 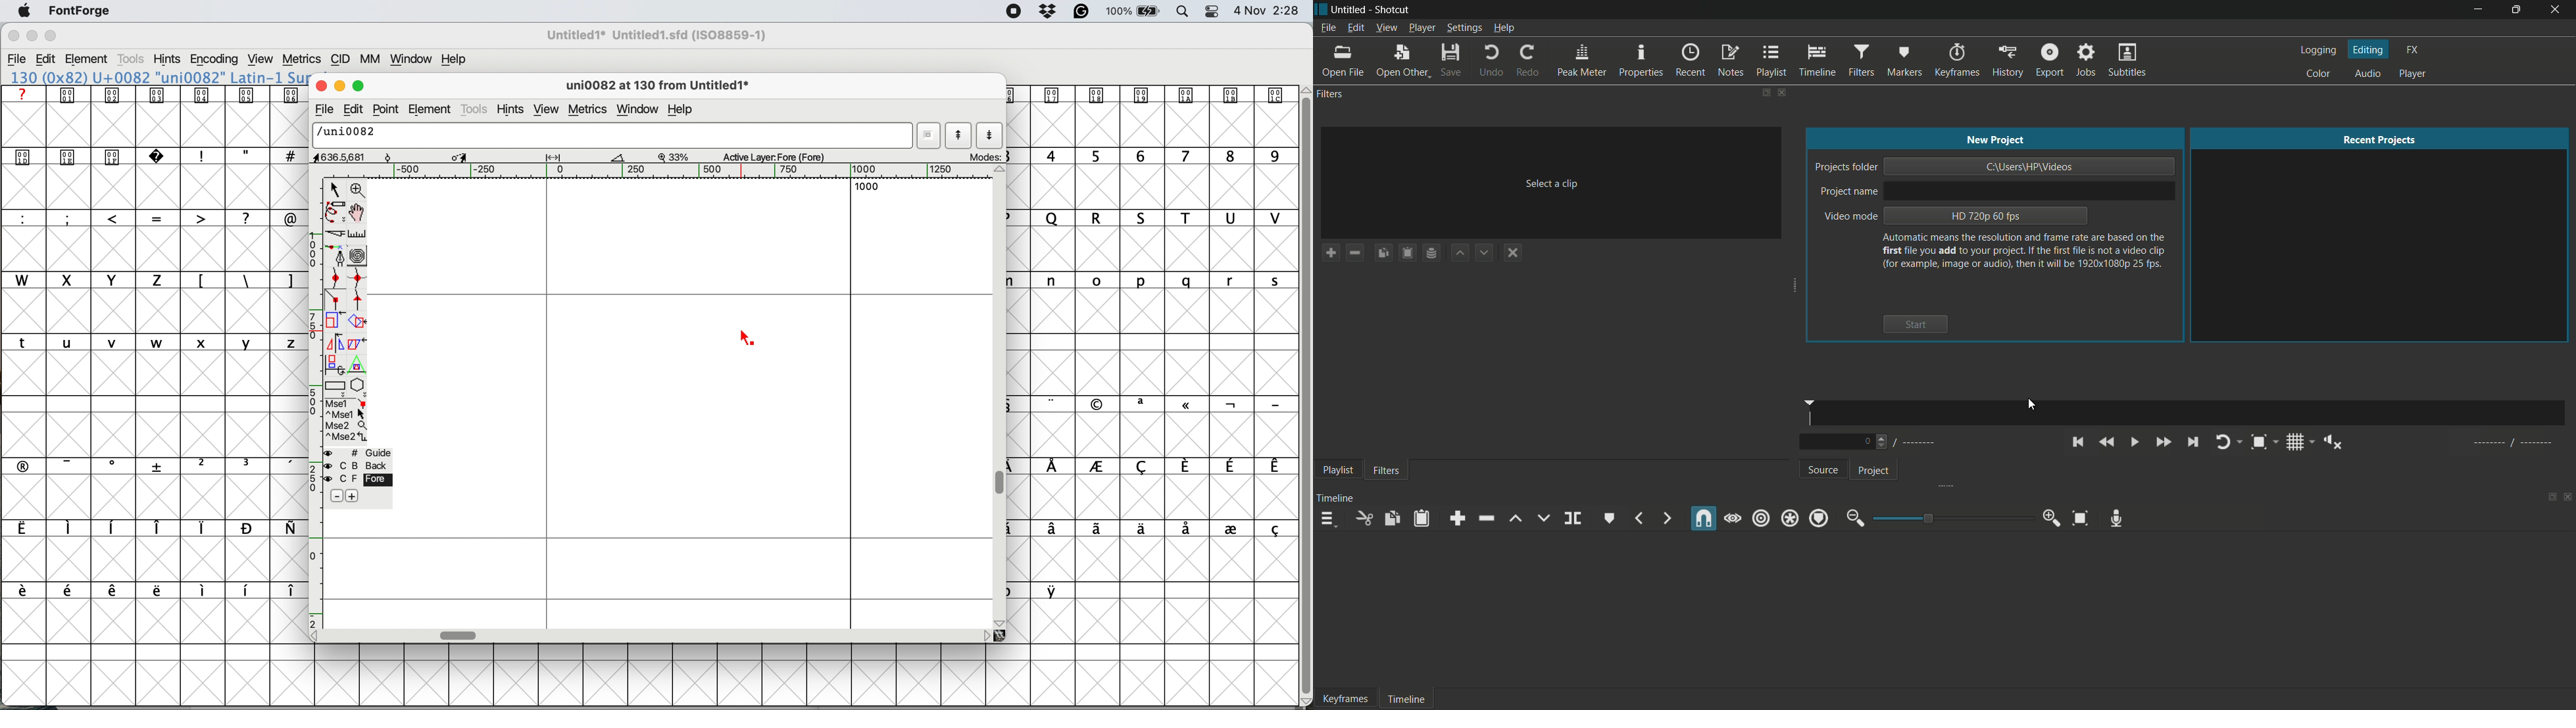 I want to click on point, so click(x=385, y=110).